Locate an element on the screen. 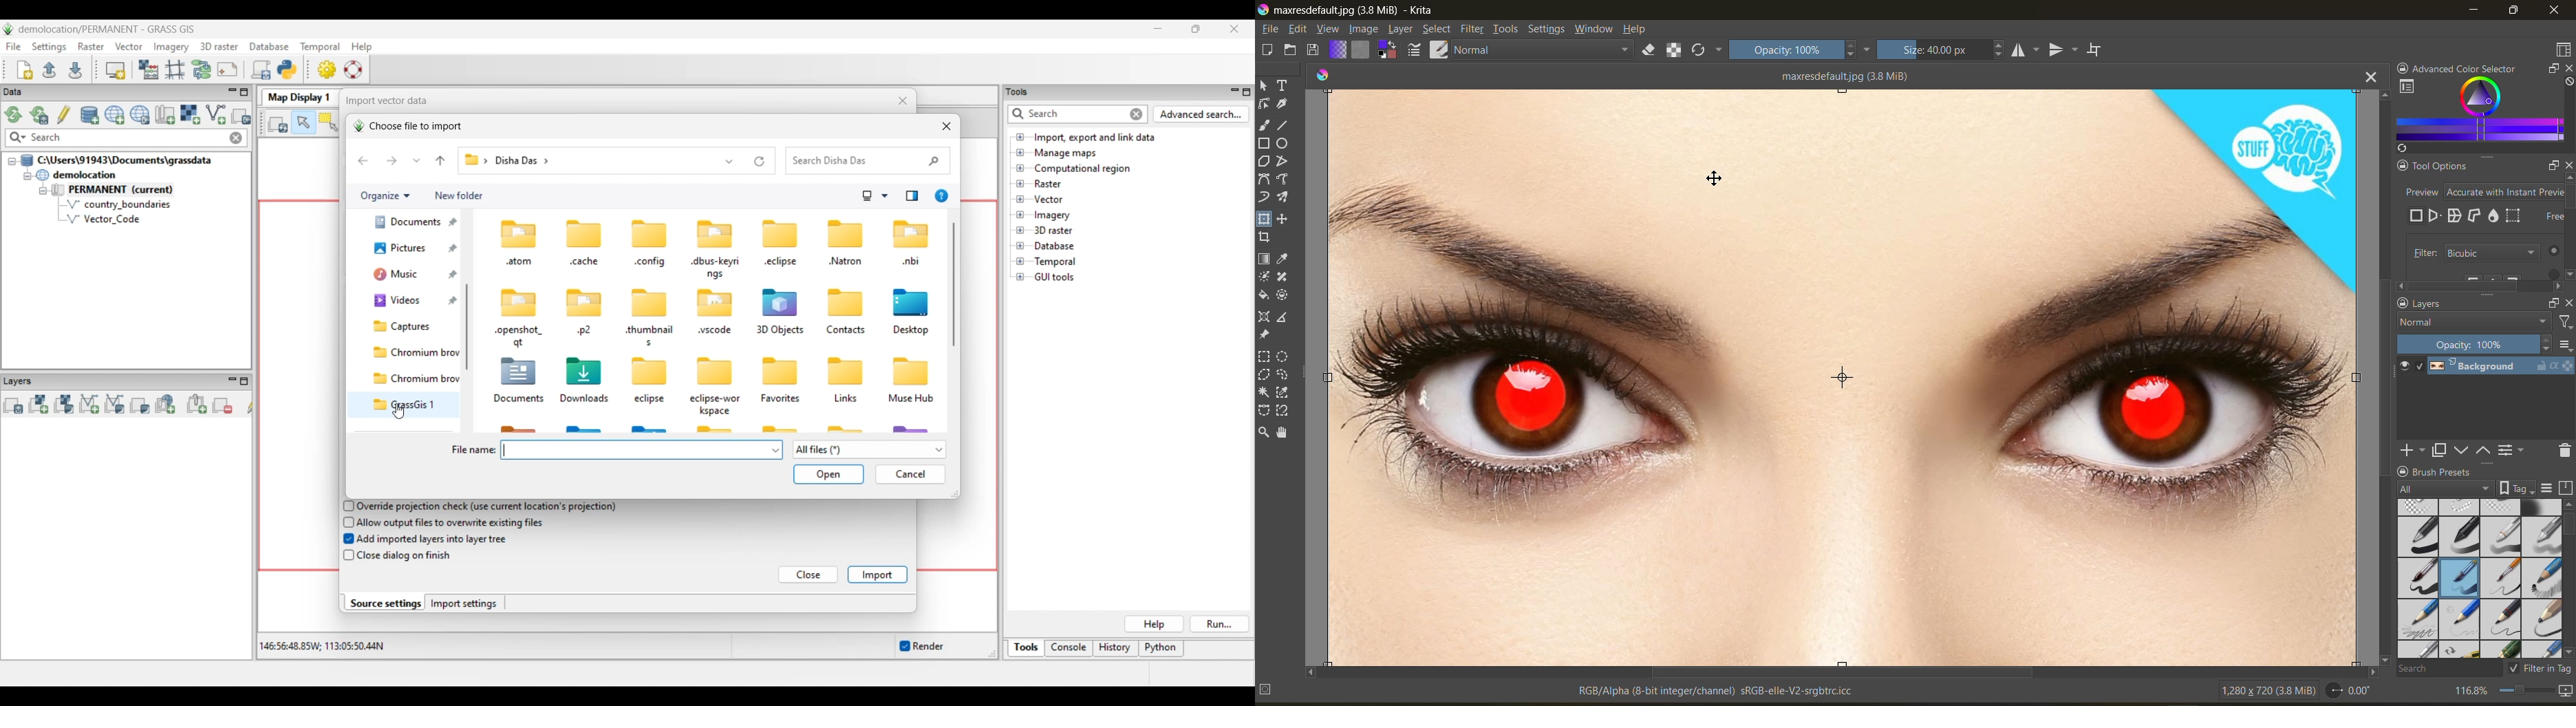 Image resolution: width=2576 pixels, height=728 pixels. display settings is located at coordinates (2548, 486).